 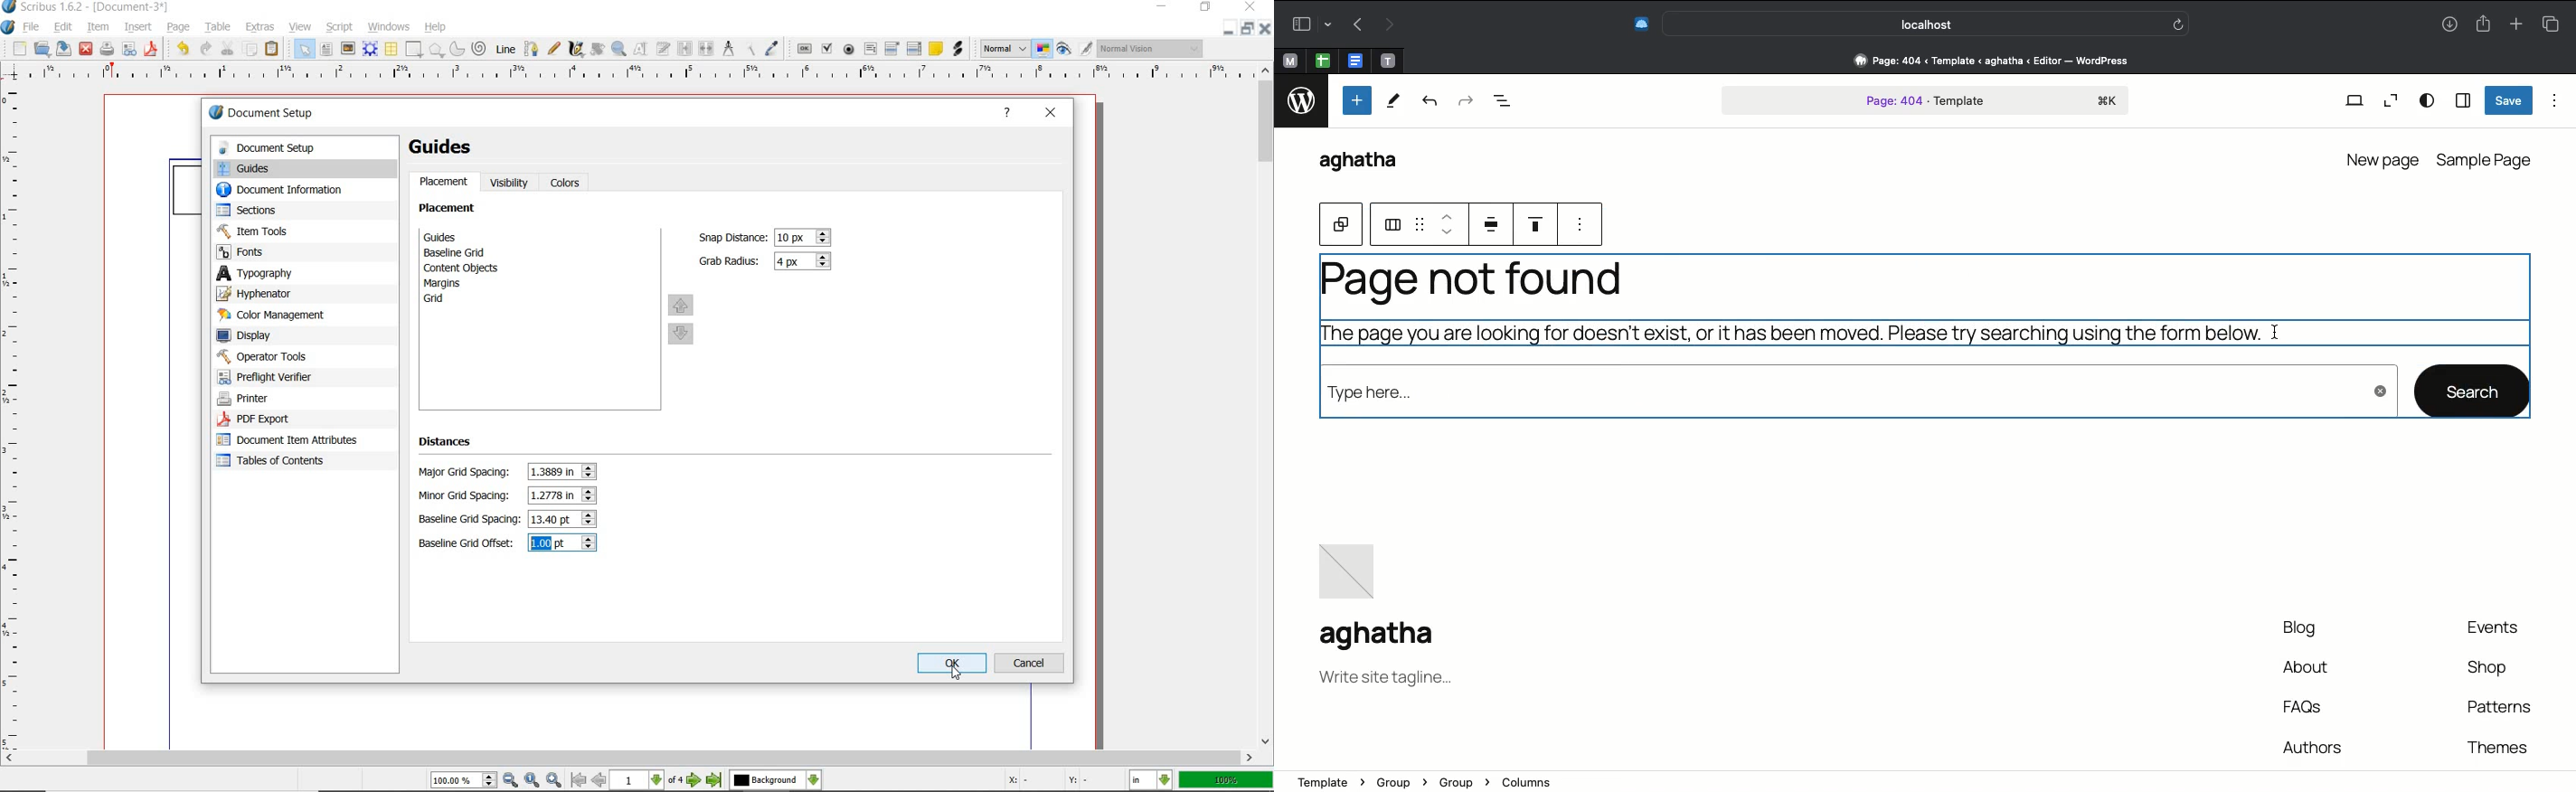 I want to click on Options, so click(x=2555, y=100).